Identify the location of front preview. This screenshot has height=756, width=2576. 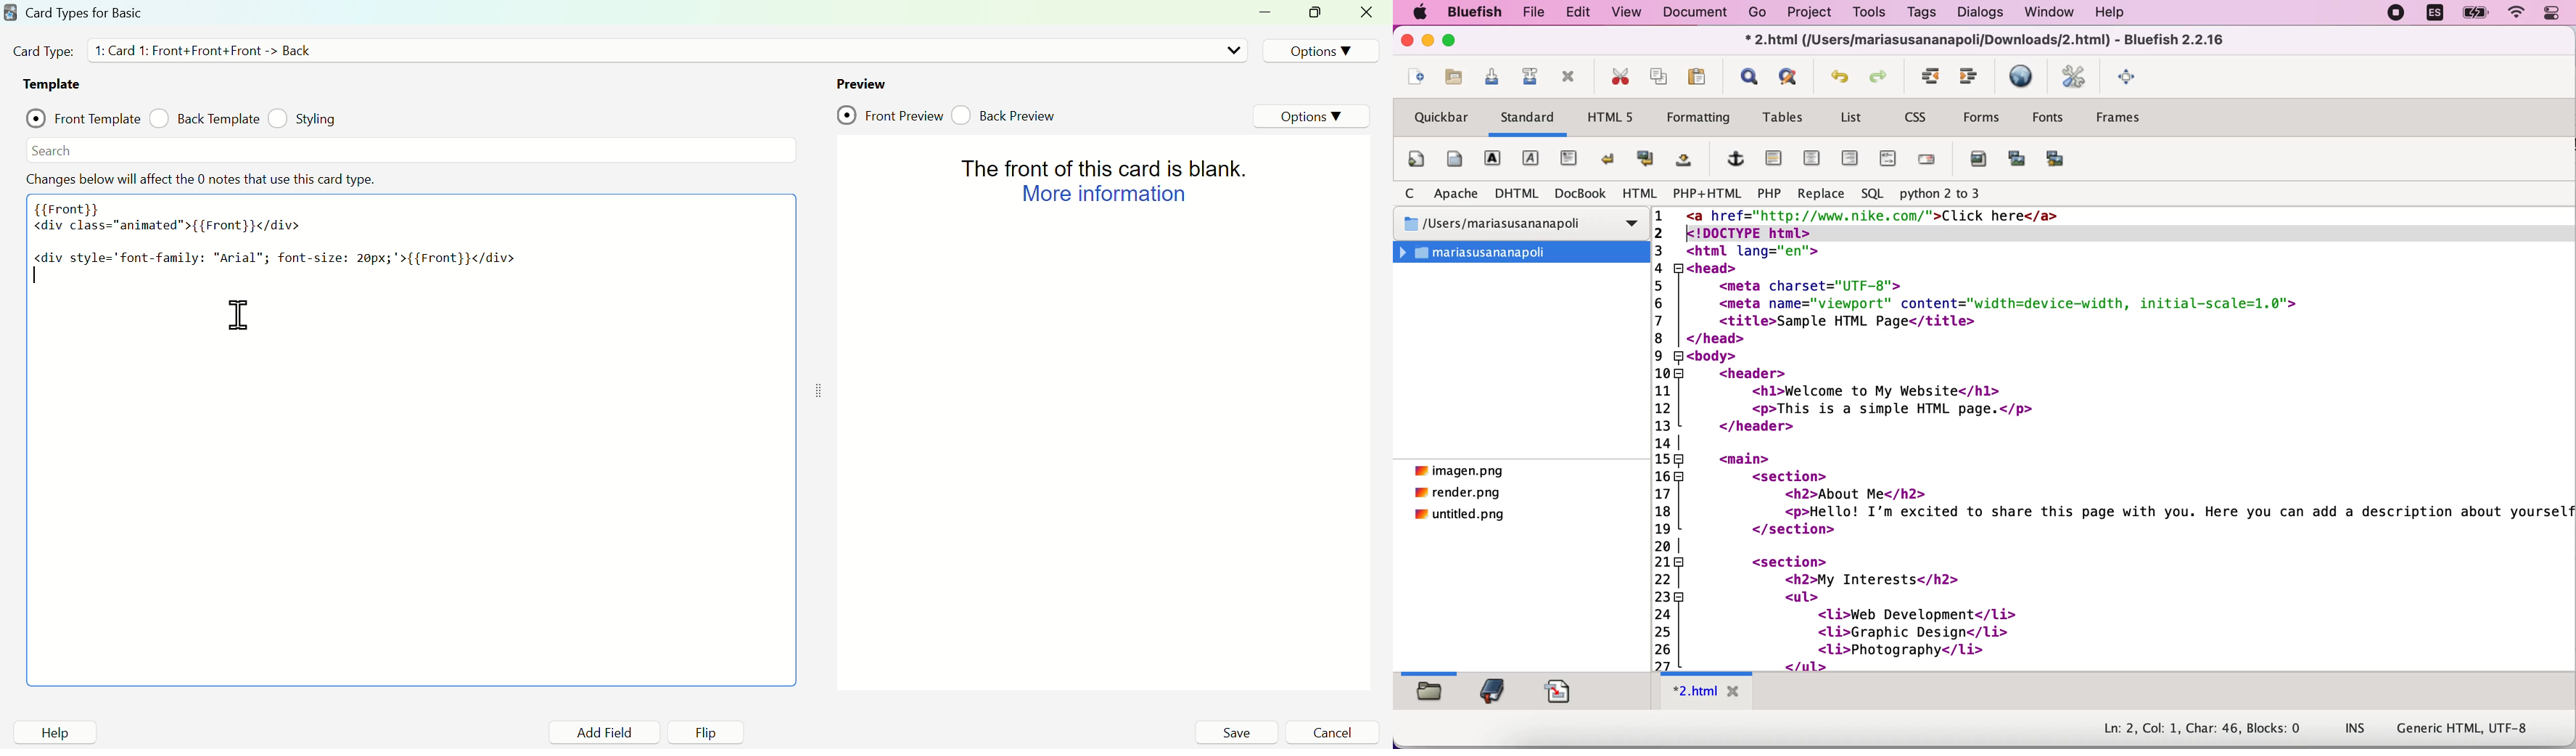
(890, 116).